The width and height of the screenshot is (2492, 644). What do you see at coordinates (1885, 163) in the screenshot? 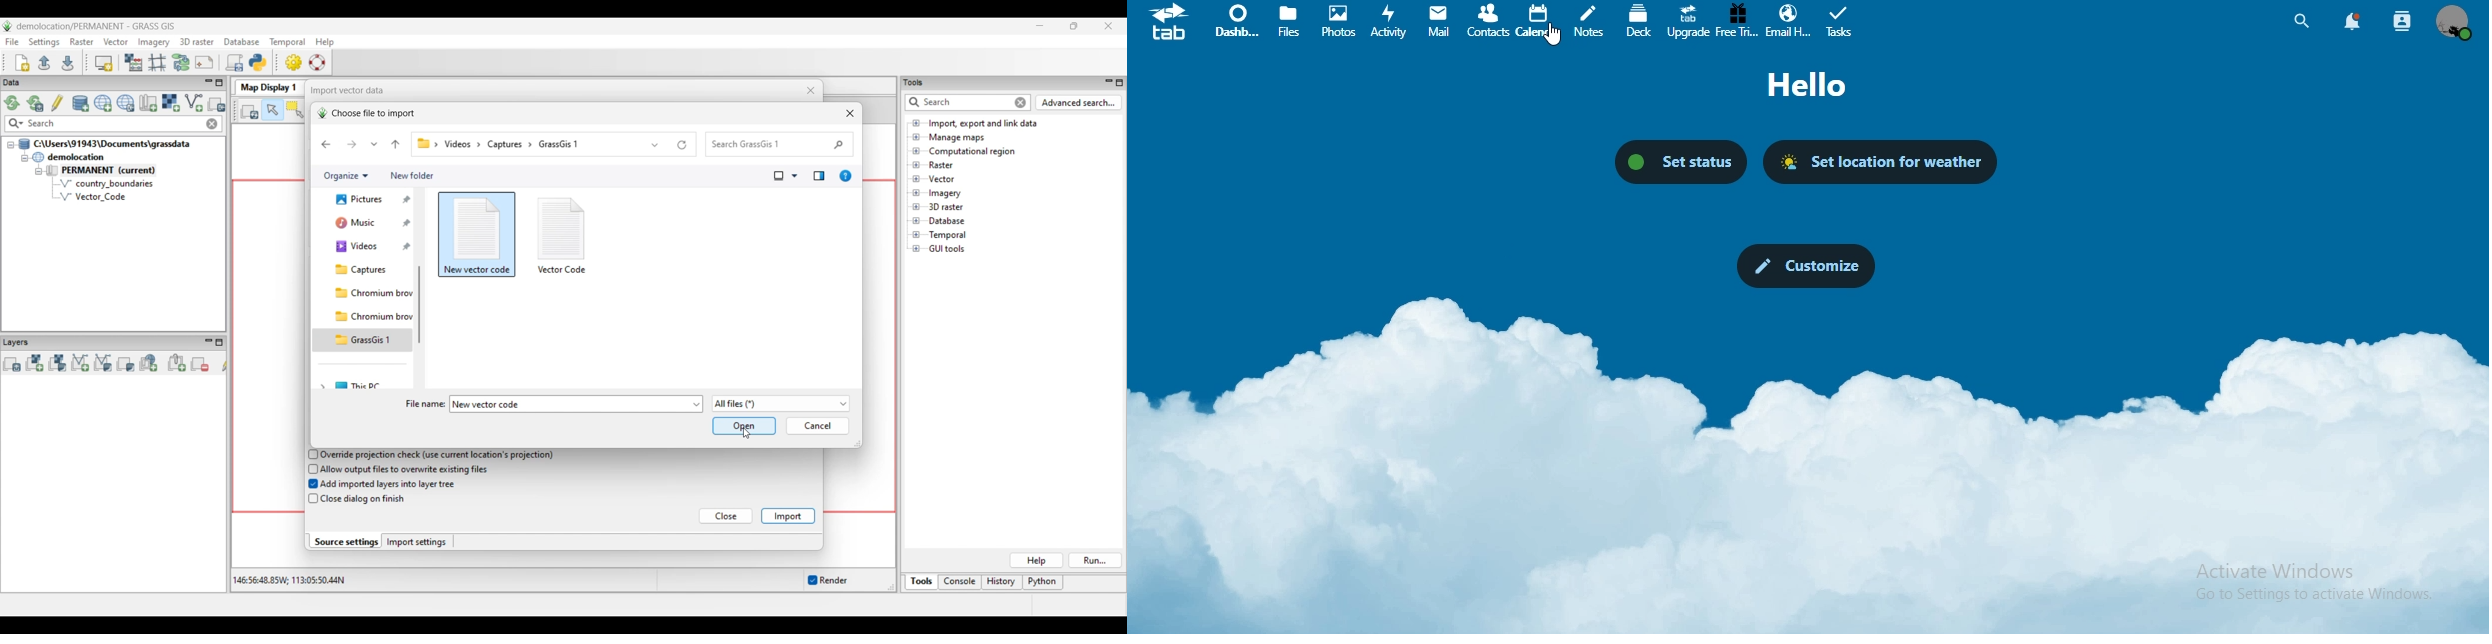
I see `set location for weather` at bounding box center [1885, 163].